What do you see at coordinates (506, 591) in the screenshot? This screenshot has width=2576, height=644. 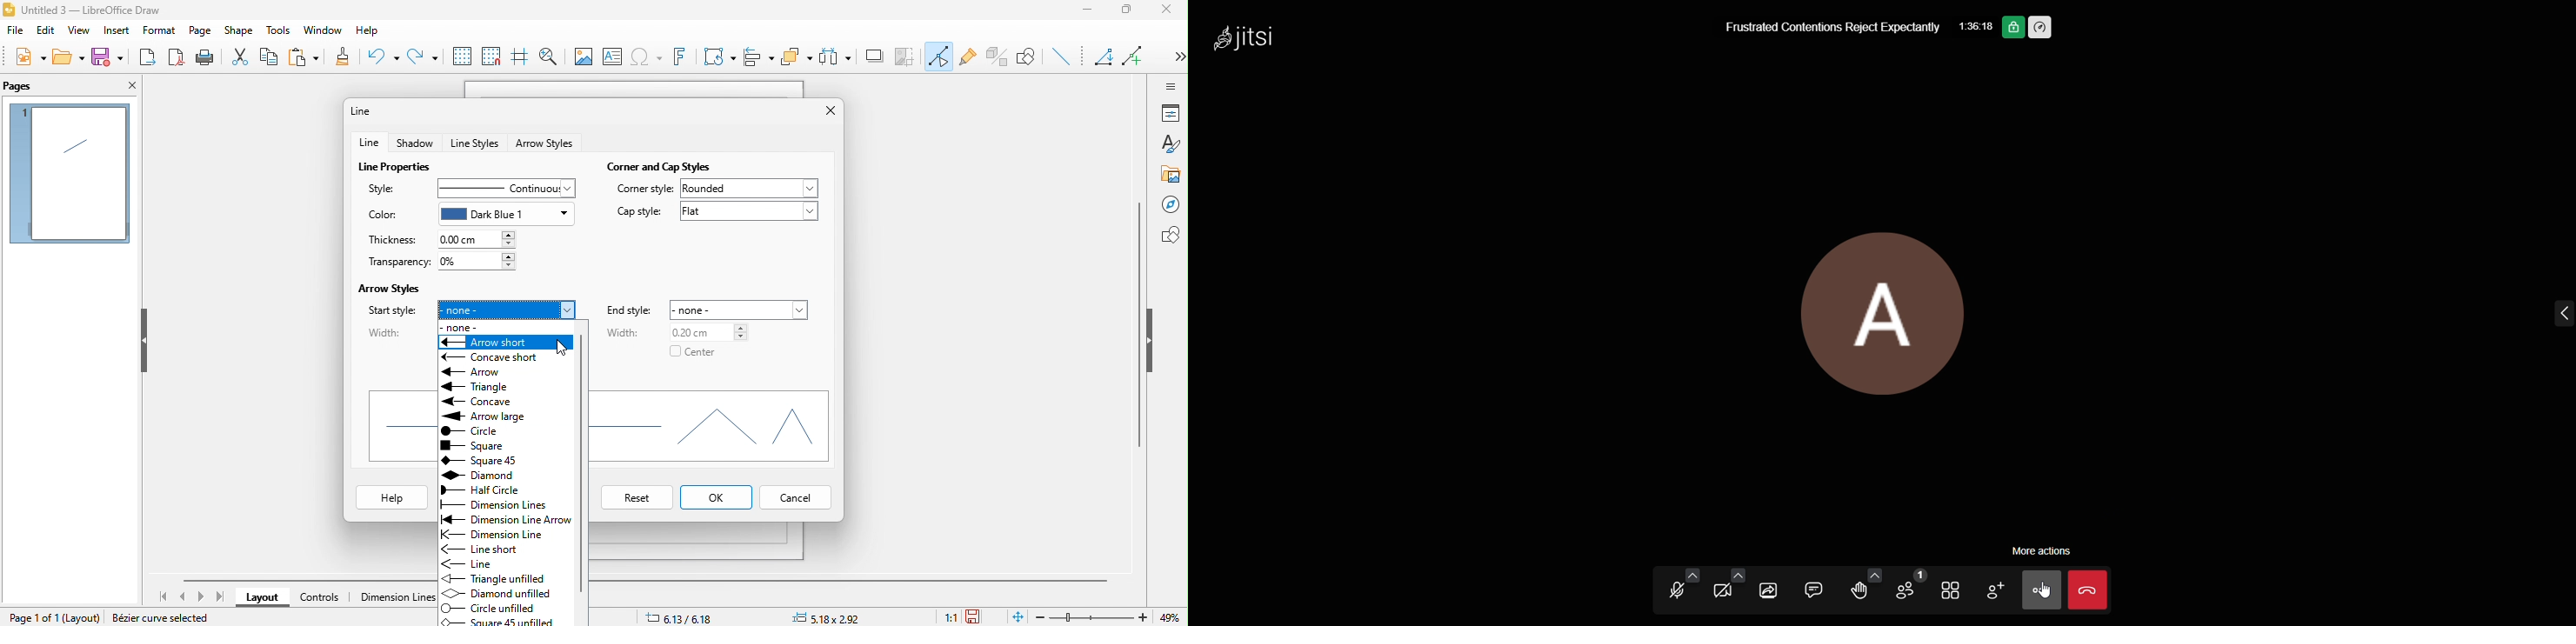 I see `diamond unfilled` at bounding box center [506, 591].